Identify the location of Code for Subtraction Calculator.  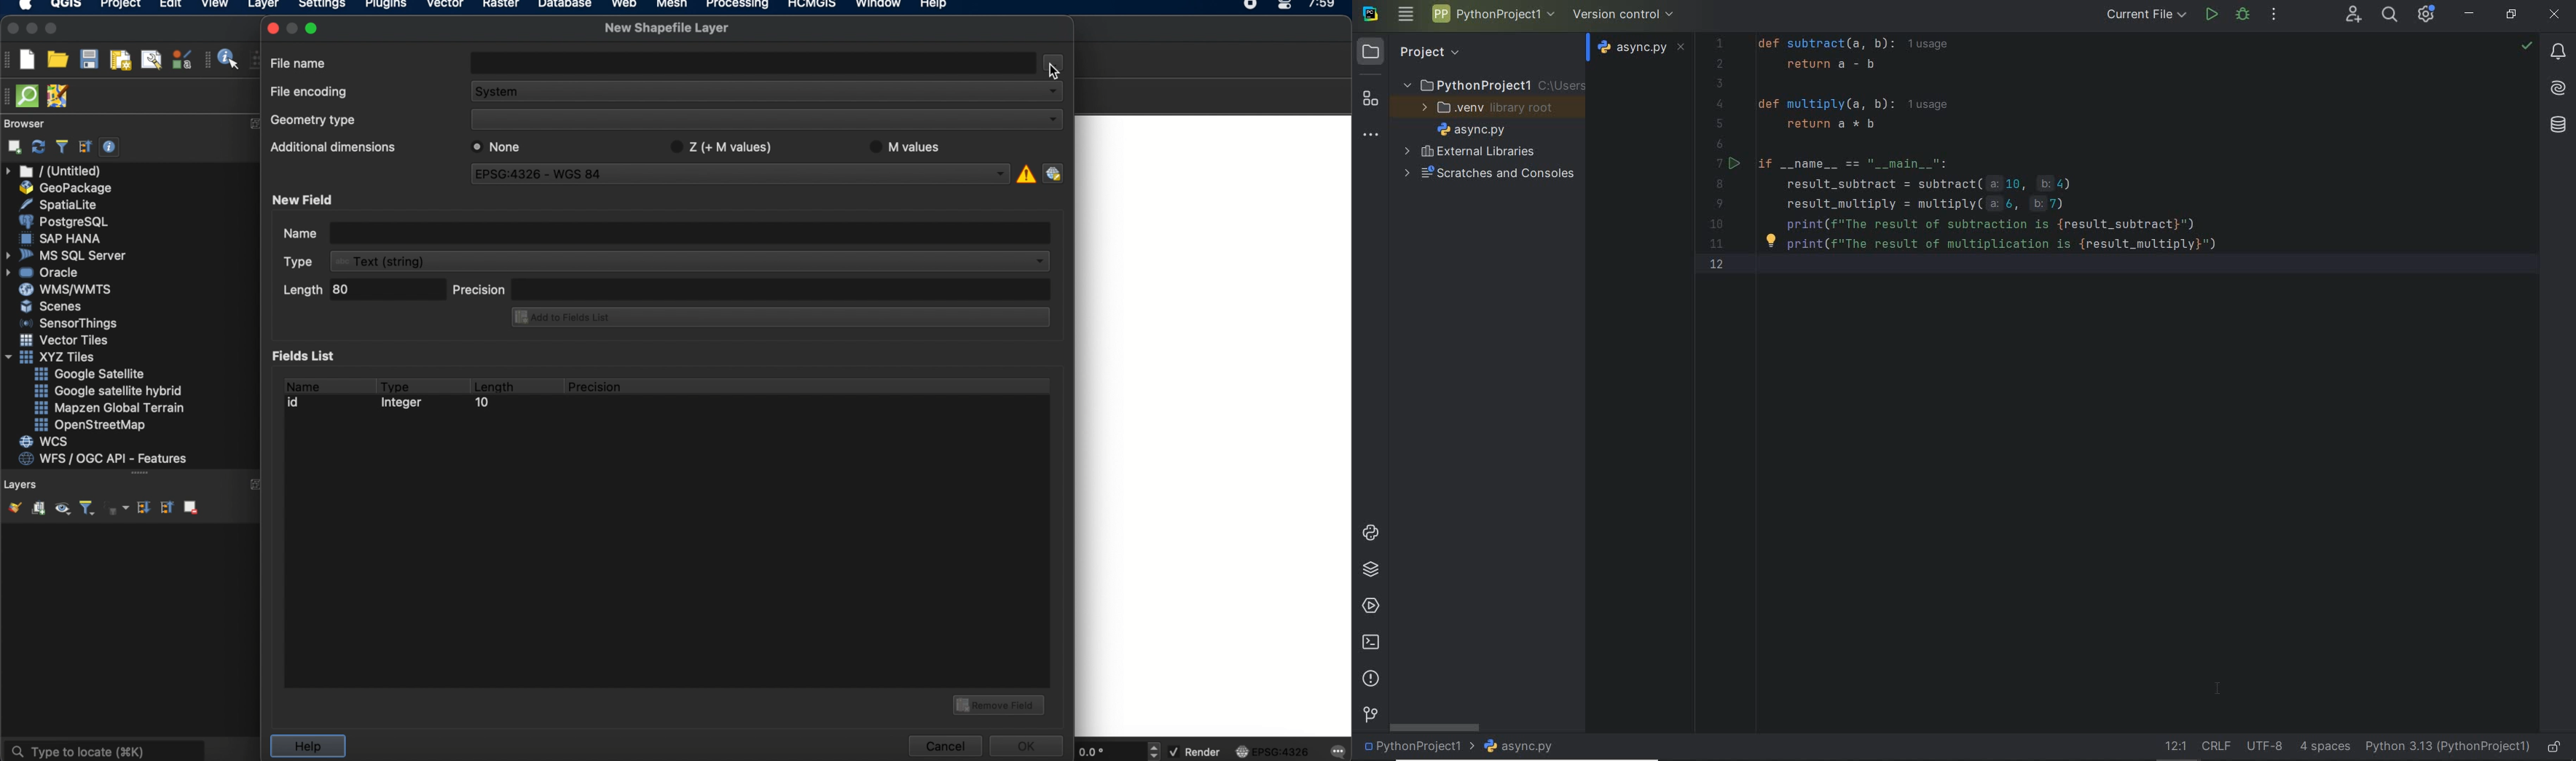
(2090, 154).